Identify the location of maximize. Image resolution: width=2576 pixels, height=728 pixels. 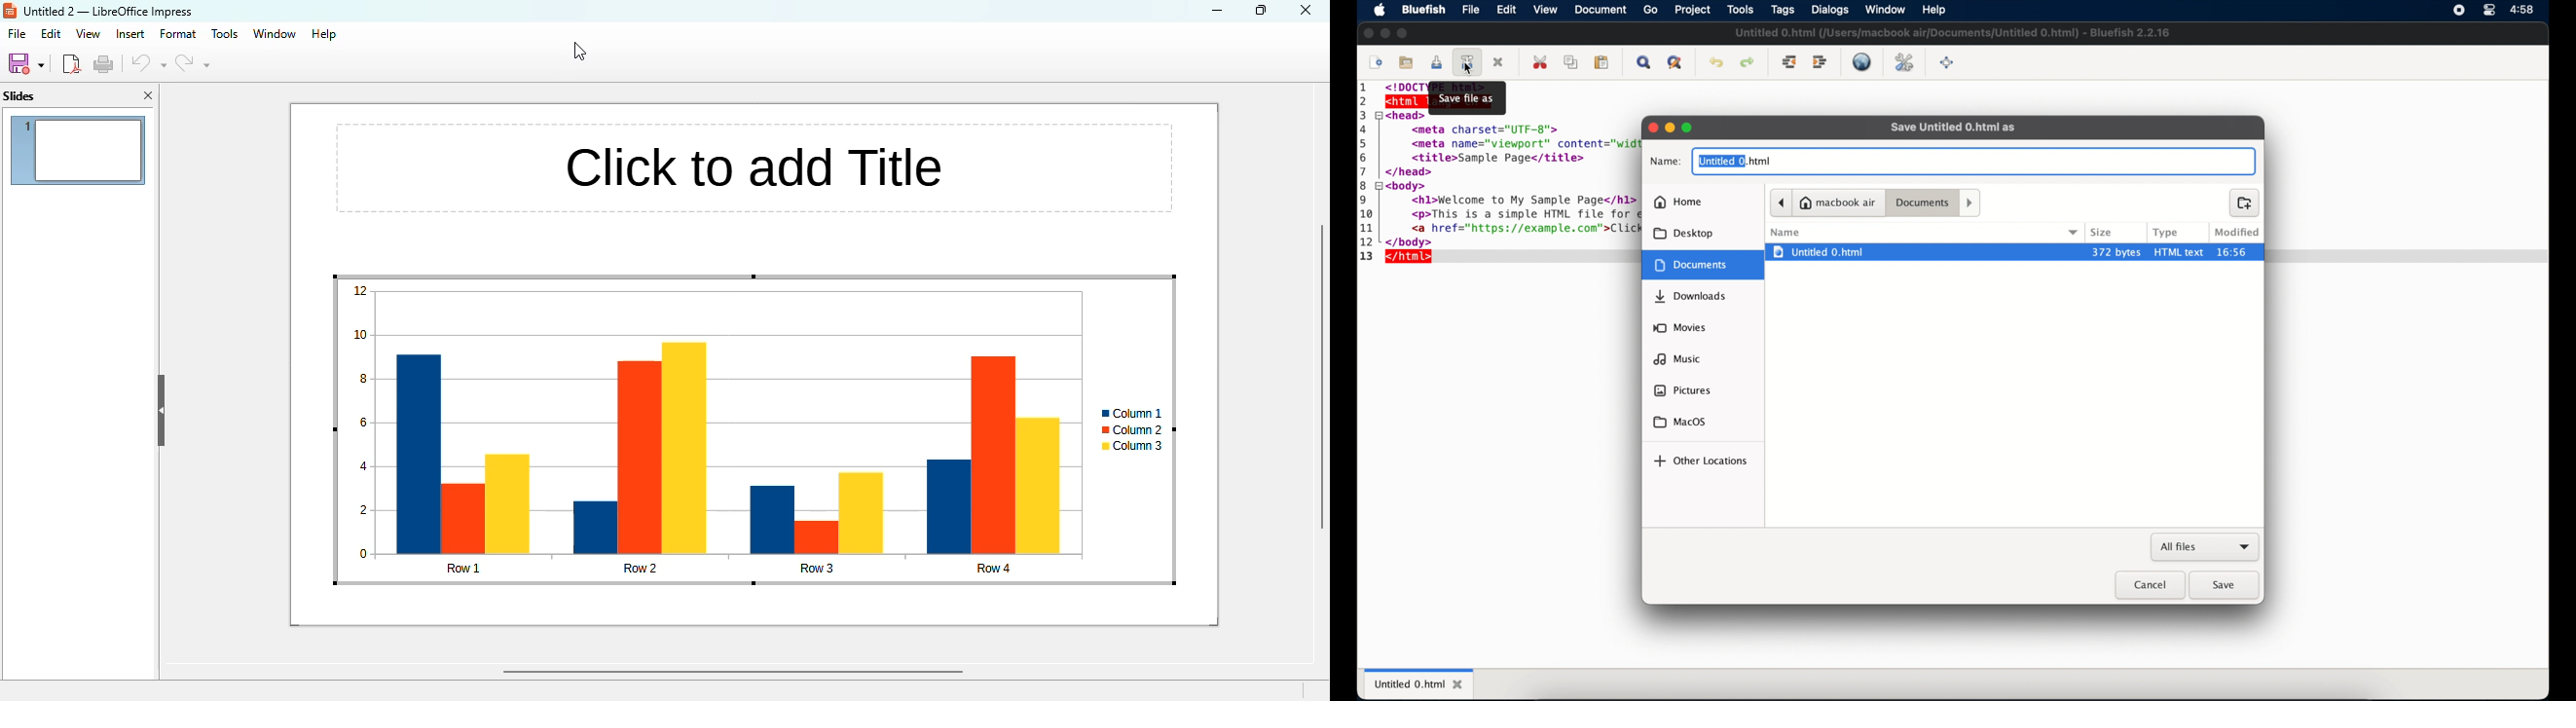
(1261, 10).